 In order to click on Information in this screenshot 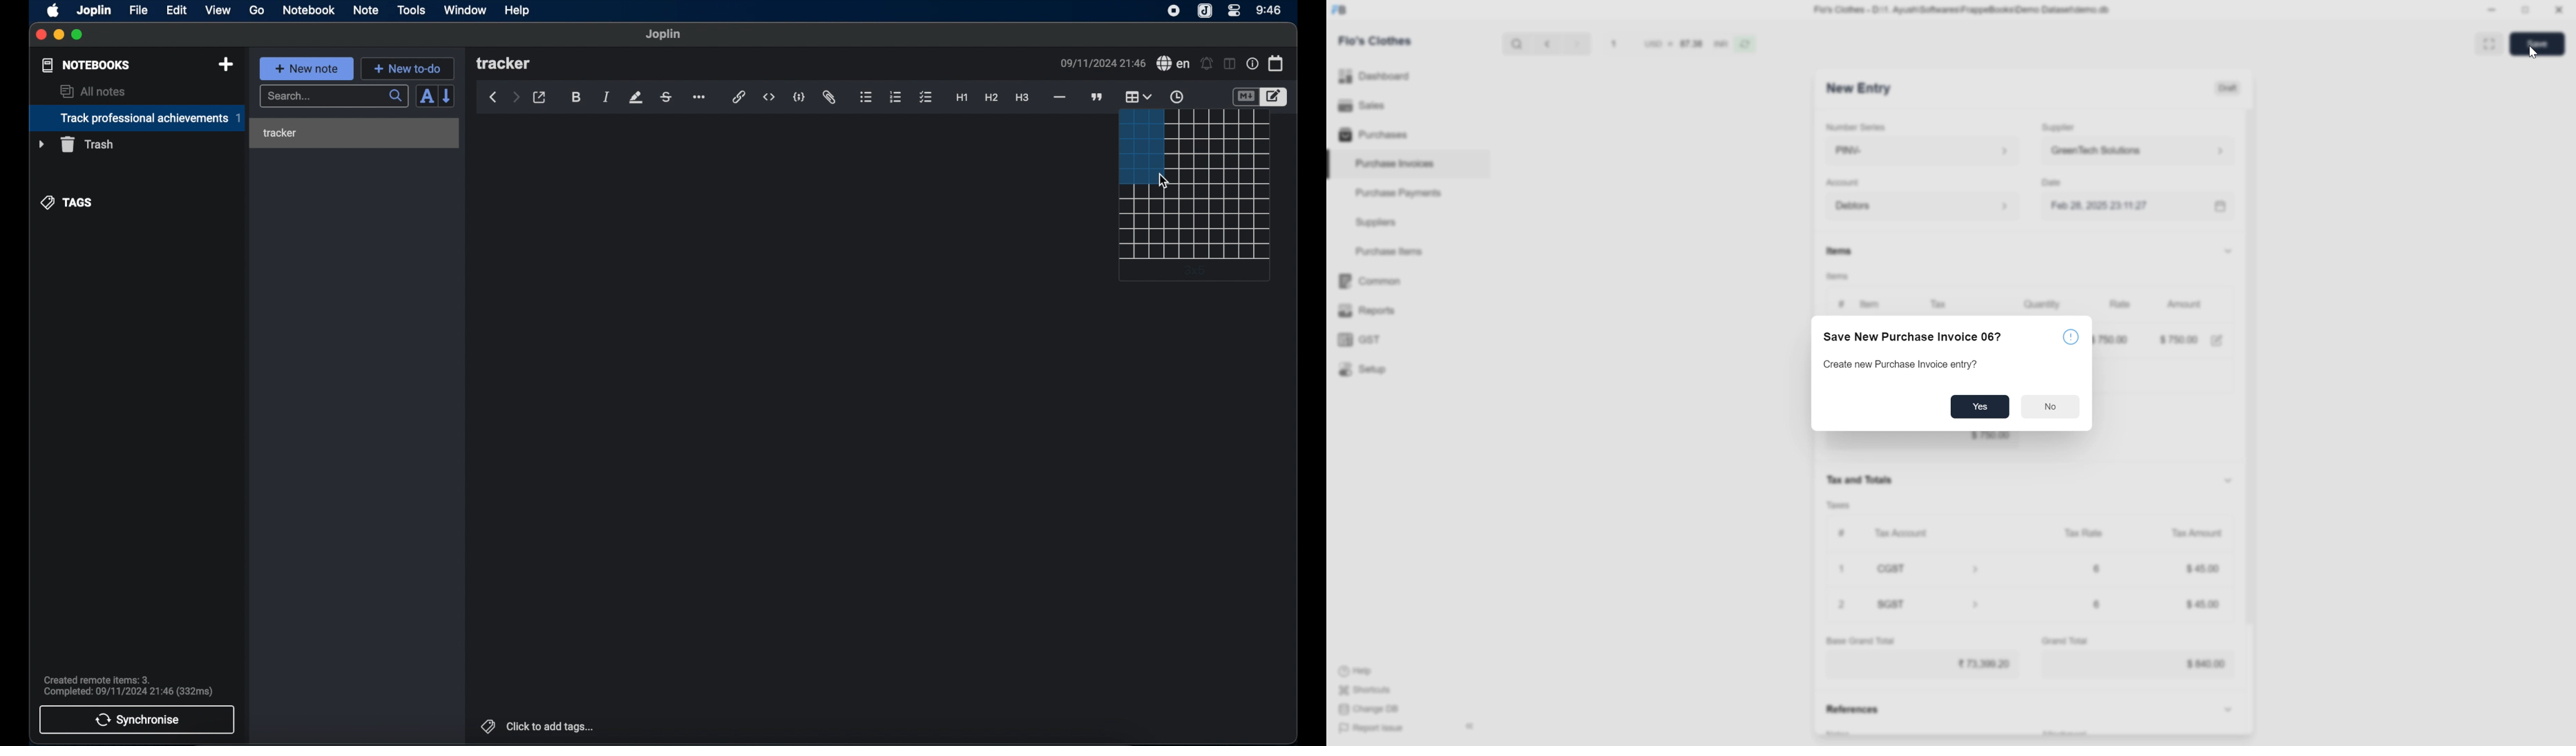, I will do `click(2072, 337)`.